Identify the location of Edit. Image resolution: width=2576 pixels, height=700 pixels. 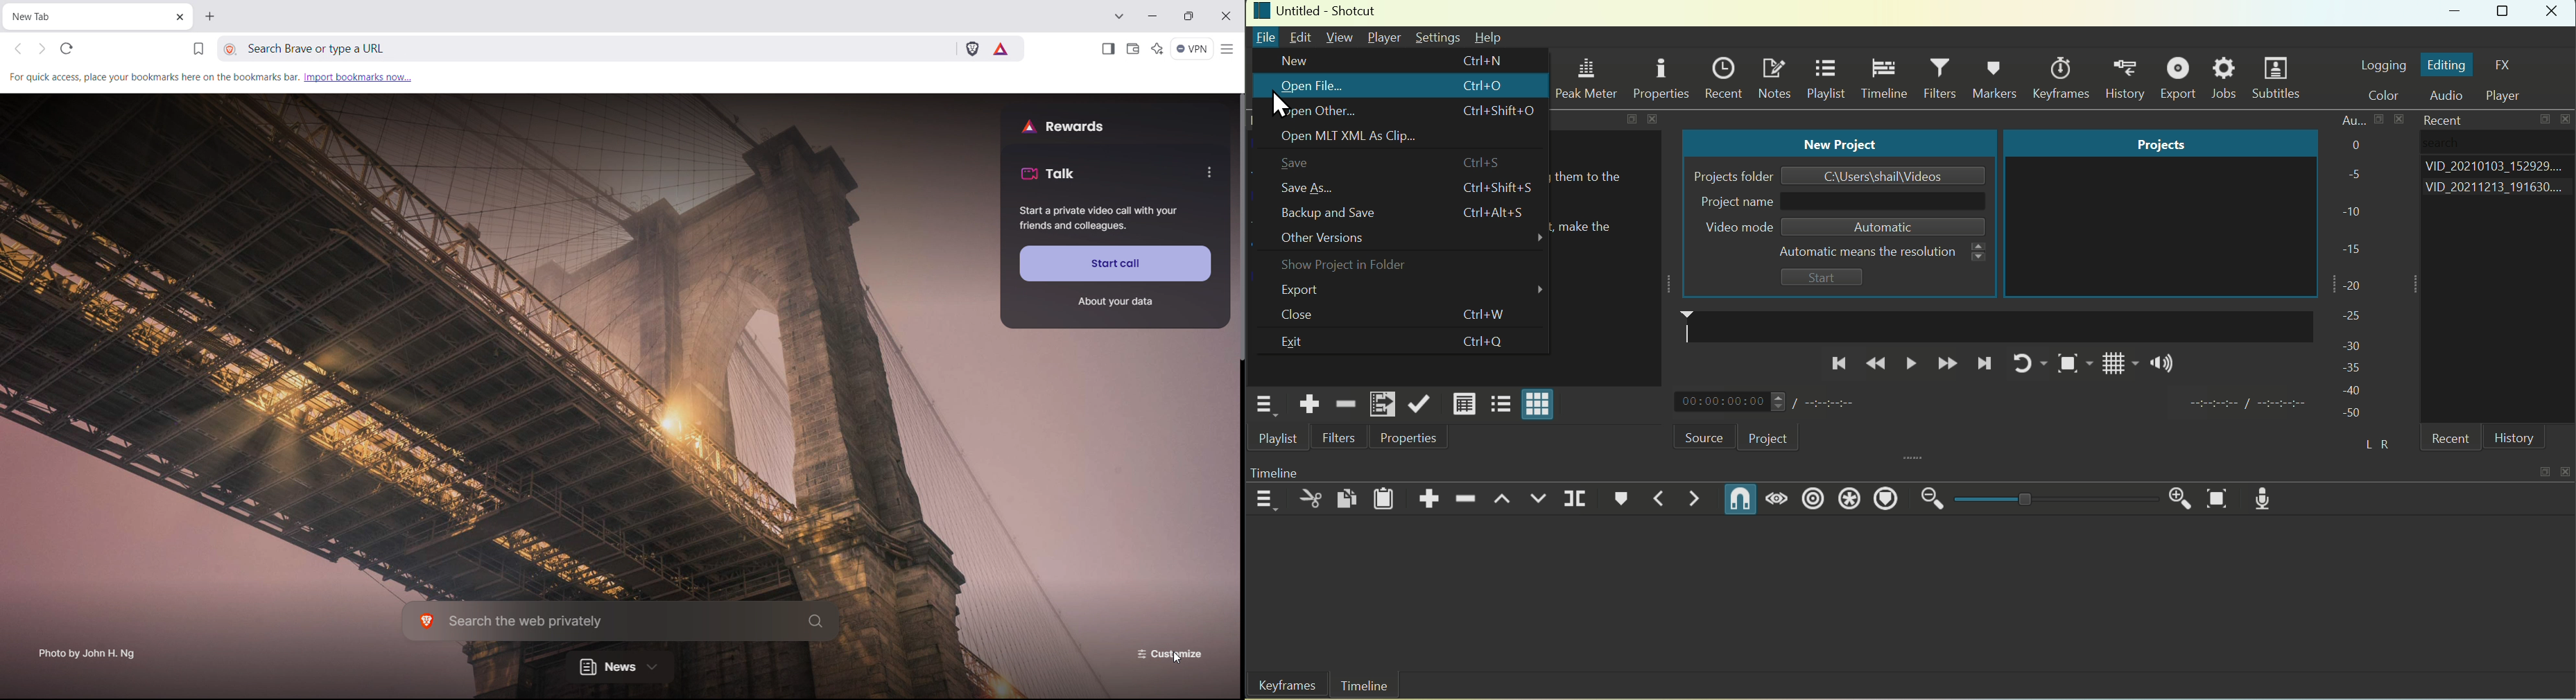
(1302, 37).